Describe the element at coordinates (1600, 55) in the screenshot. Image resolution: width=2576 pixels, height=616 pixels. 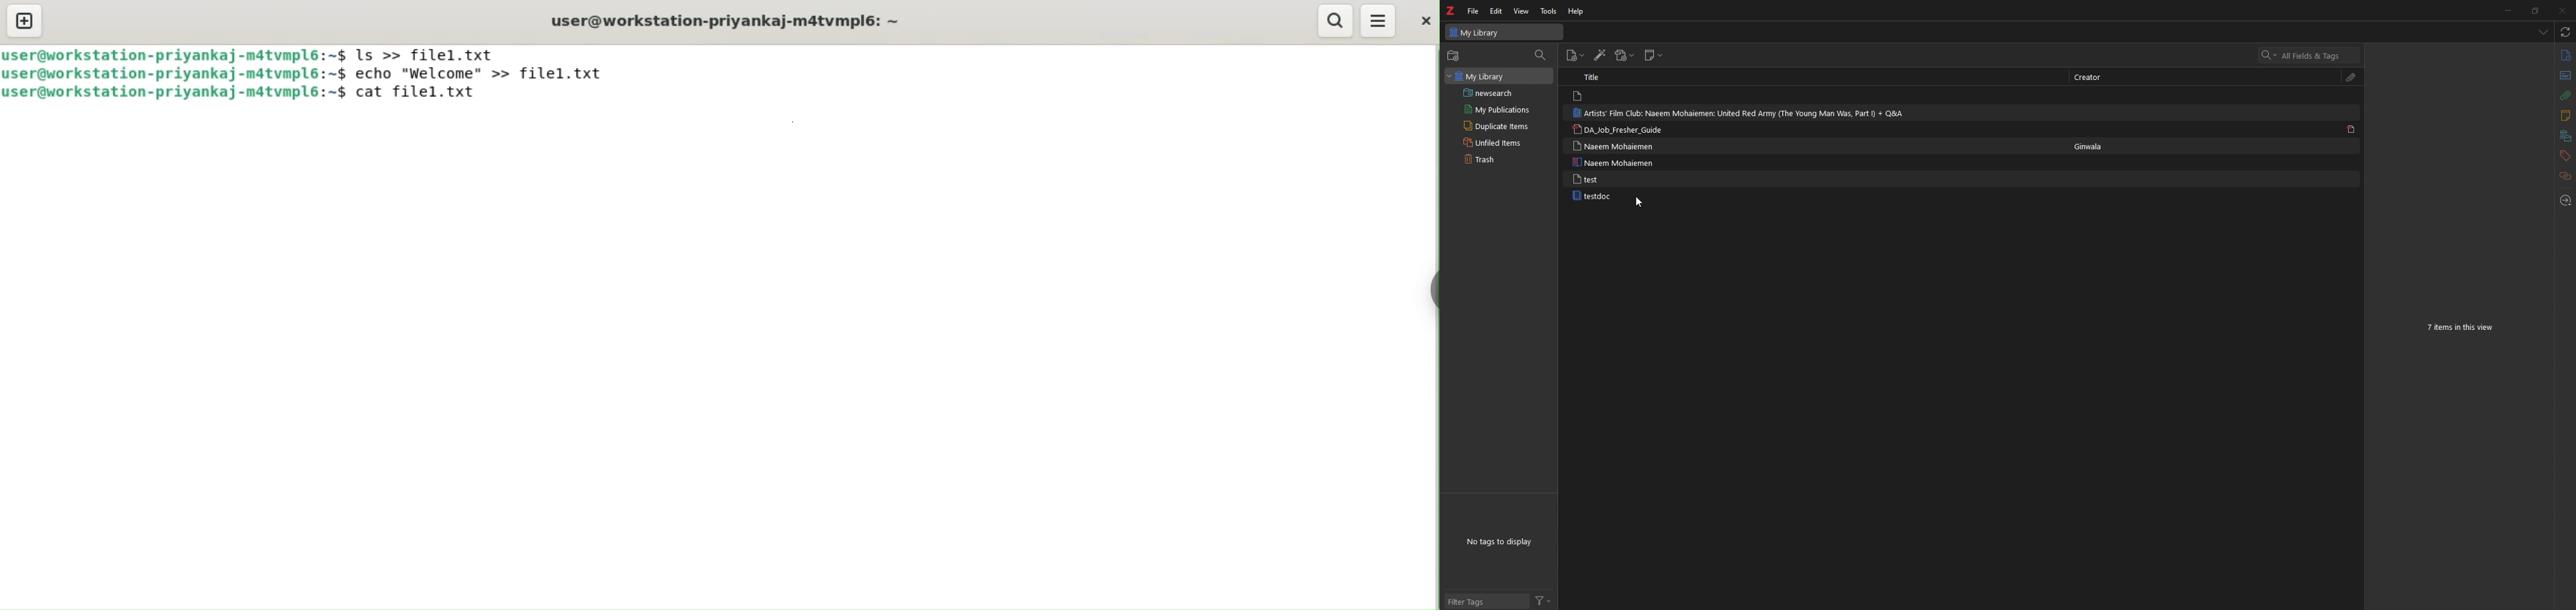
I see `add items by identifier` at that location.